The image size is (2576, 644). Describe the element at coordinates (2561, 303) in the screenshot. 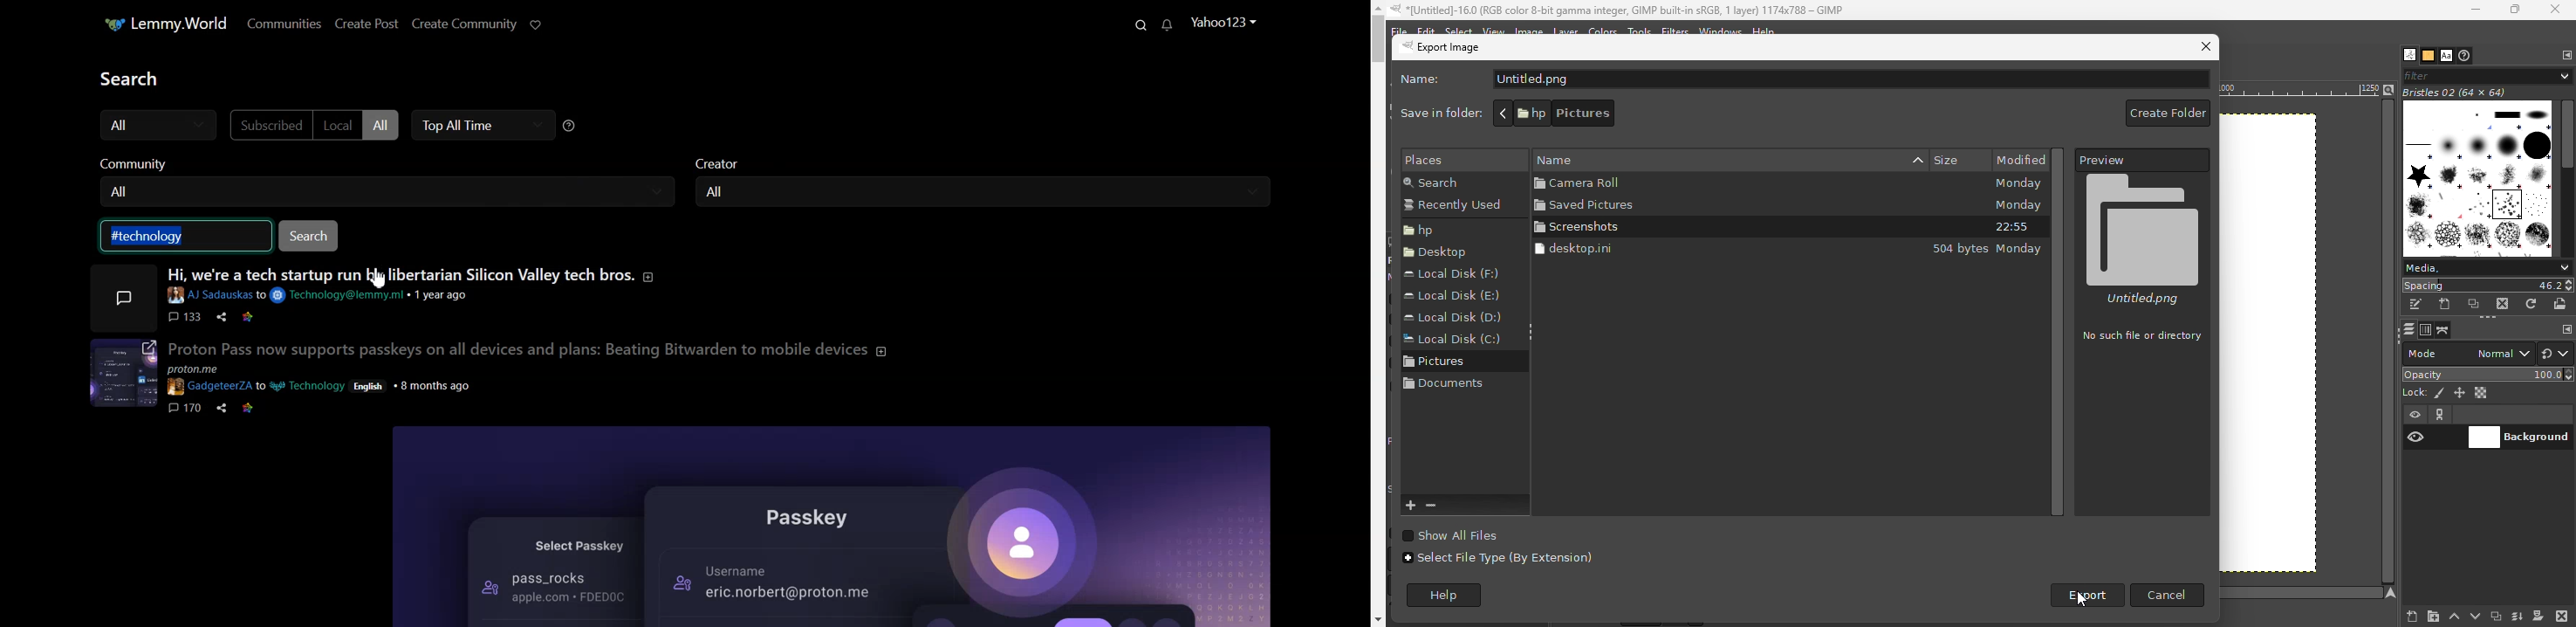

I see `Open brush as image` at that location.